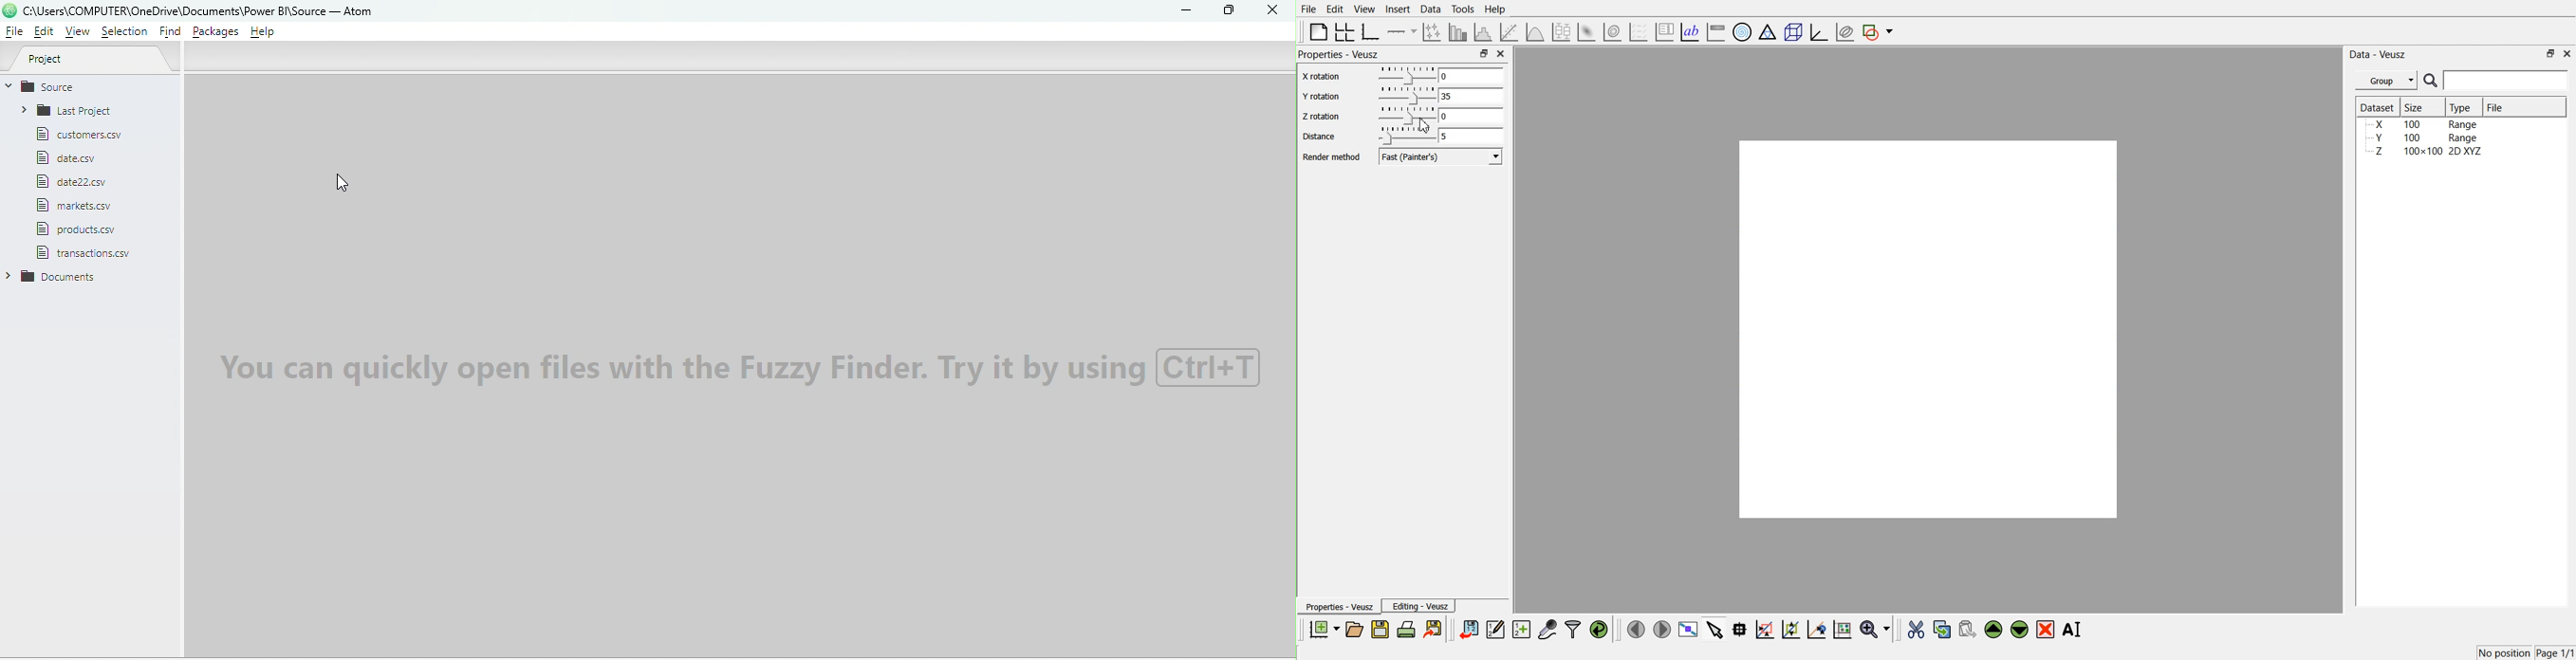 This screenshot has height=672, width=2576. I want to click on Capture remote data, so click(1548, 629).